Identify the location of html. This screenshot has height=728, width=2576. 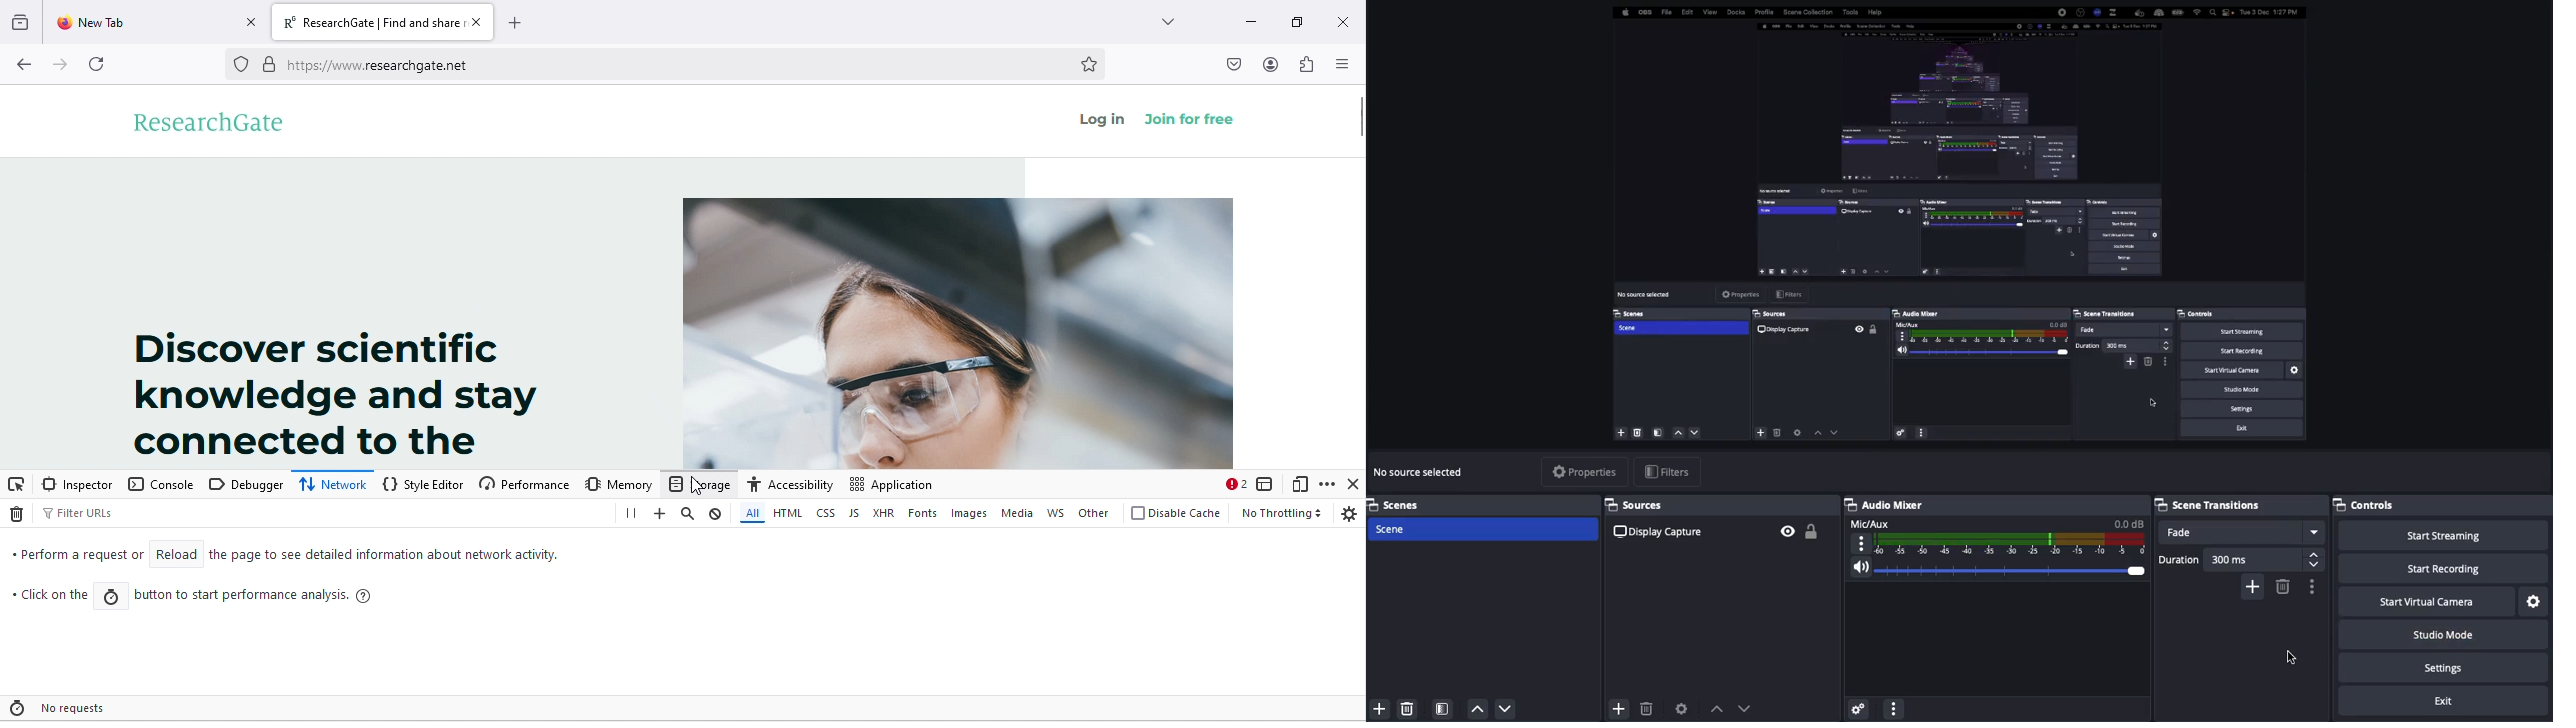
(788, 514).